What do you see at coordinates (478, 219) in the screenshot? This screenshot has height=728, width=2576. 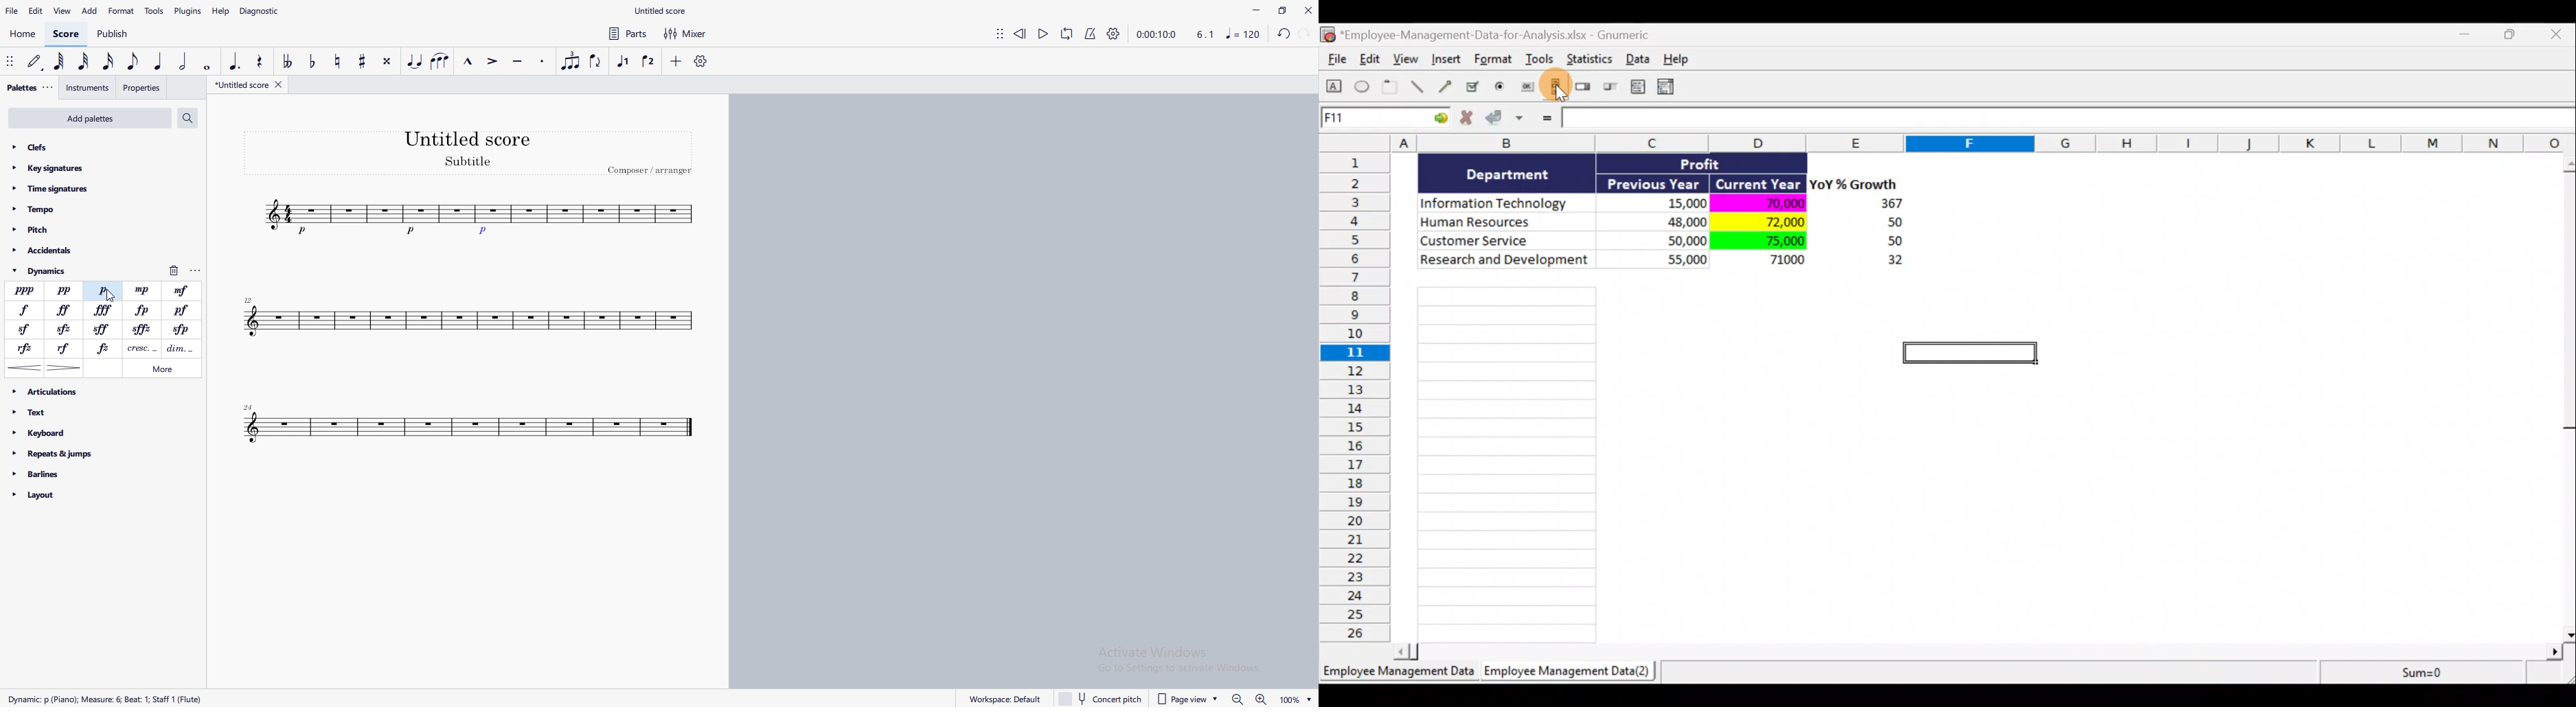 I see `tune` at bounding box center [478, 219].